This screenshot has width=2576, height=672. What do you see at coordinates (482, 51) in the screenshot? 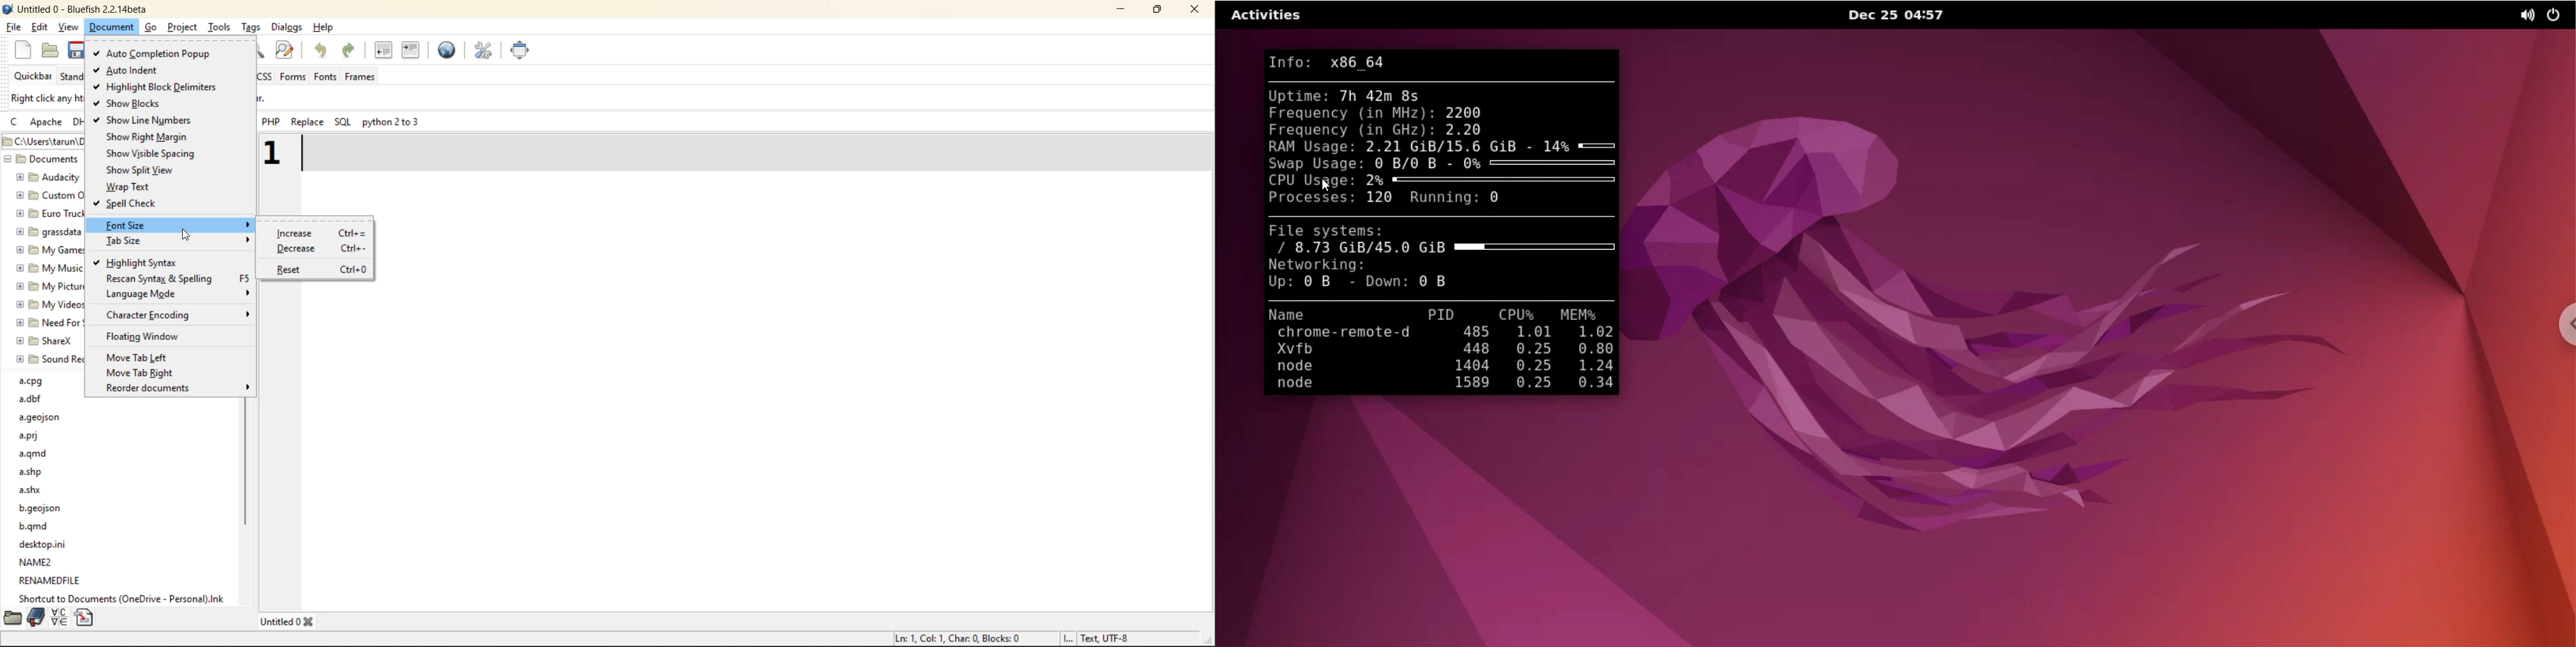
I see `edit preferences` at bounding box center [482, 51].